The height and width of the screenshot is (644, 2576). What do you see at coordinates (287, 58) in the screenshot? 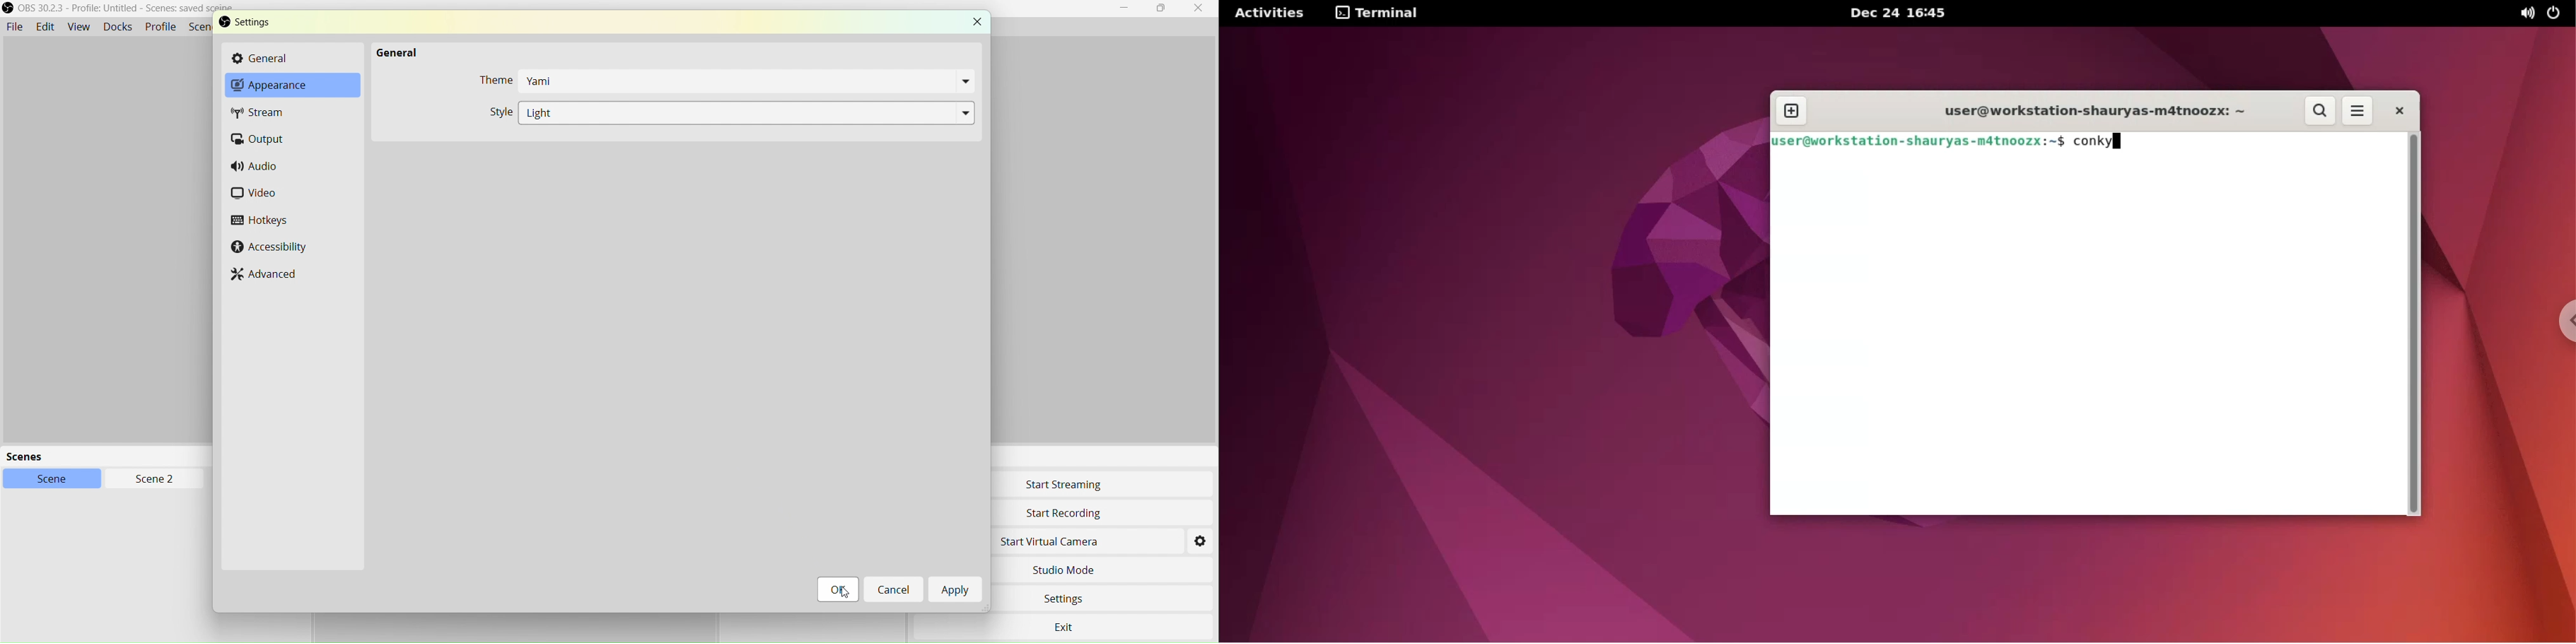
I see `General` at bounding box center [287, 58].